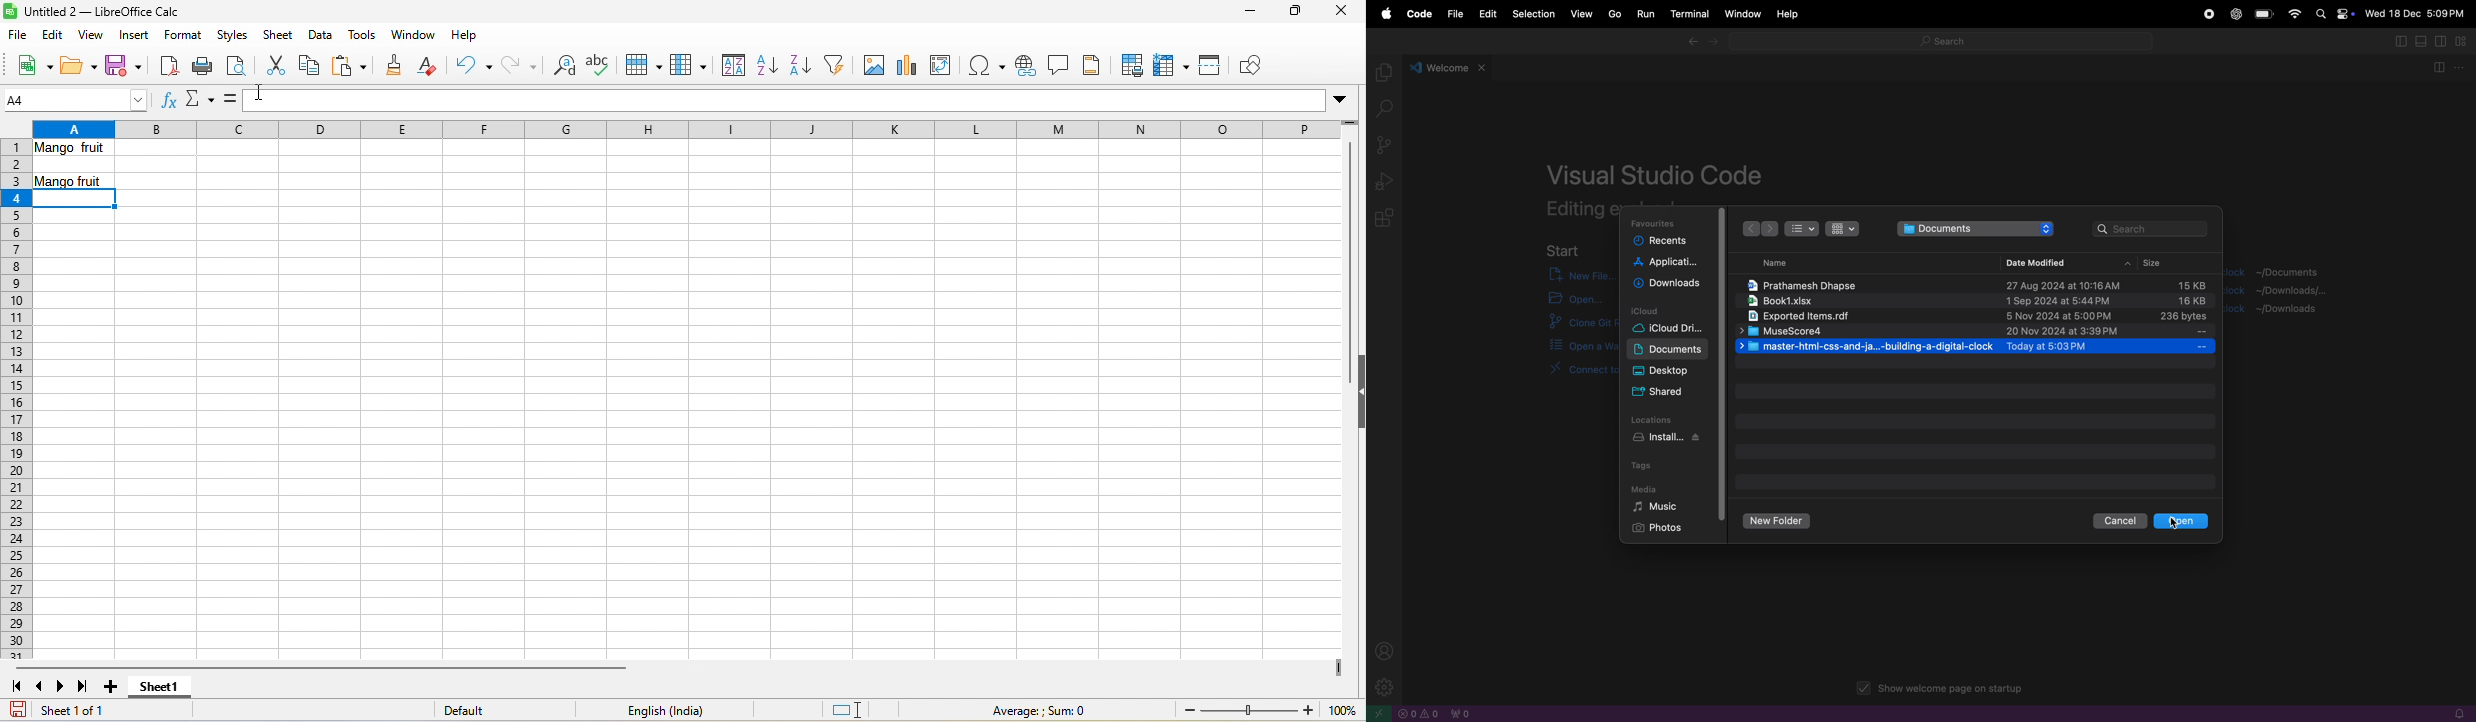 This screenshot has height=728, width=2492. I want to click on find and replace, so click(561, 67).